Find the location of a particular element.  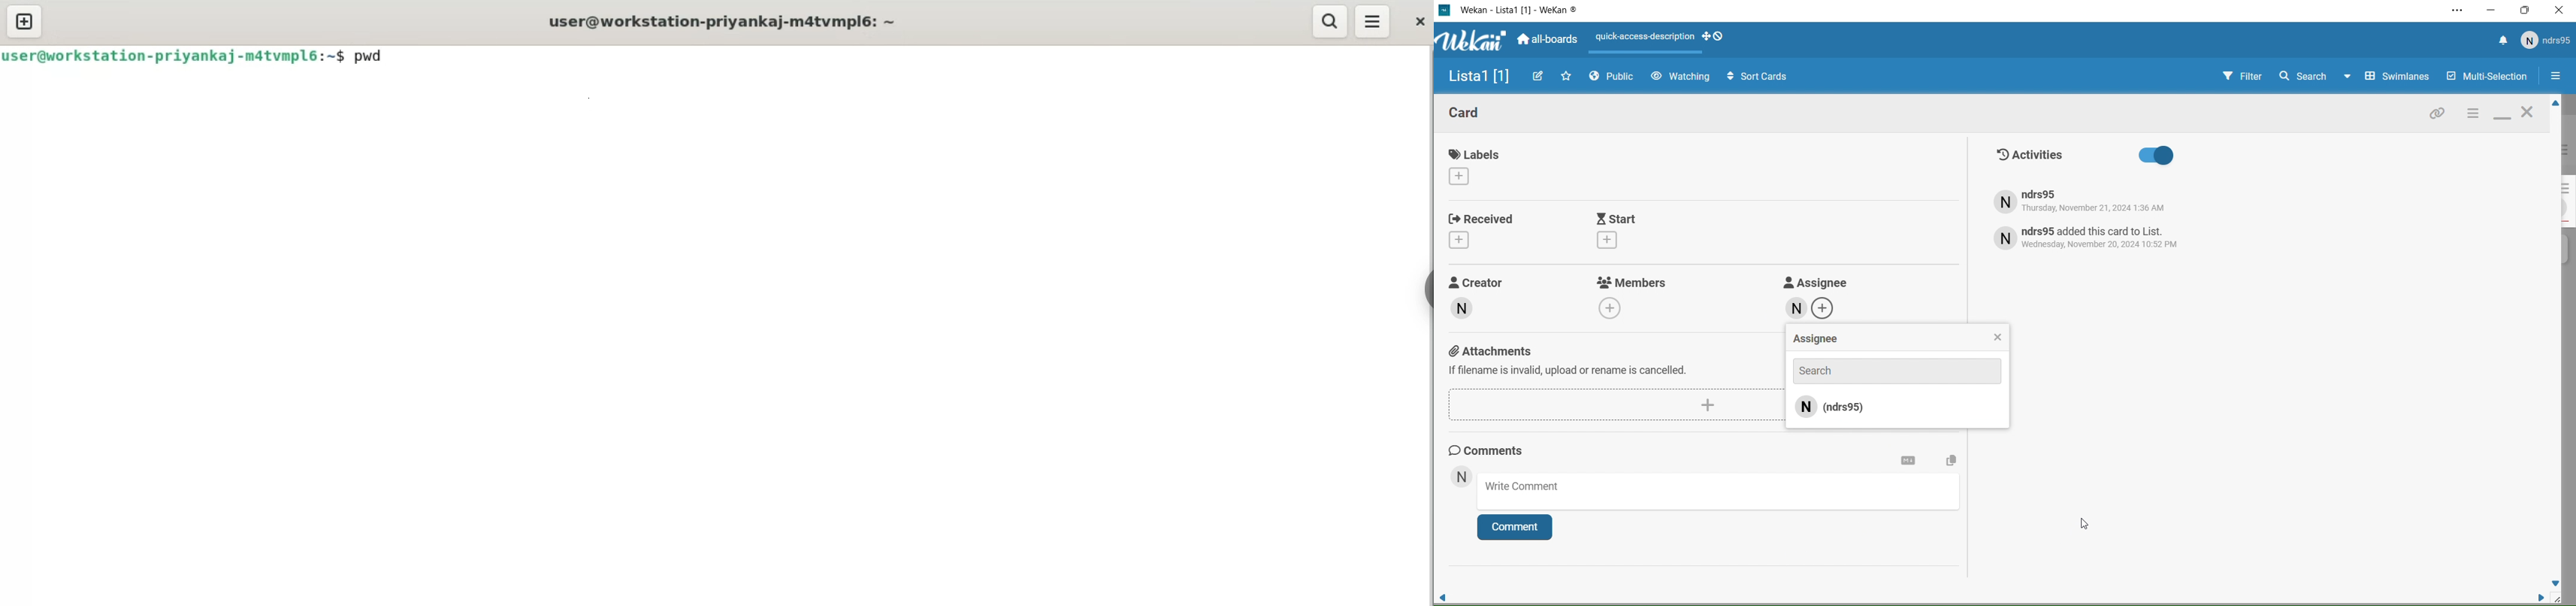

Multi Selection is located at coordinates (2486, 77).